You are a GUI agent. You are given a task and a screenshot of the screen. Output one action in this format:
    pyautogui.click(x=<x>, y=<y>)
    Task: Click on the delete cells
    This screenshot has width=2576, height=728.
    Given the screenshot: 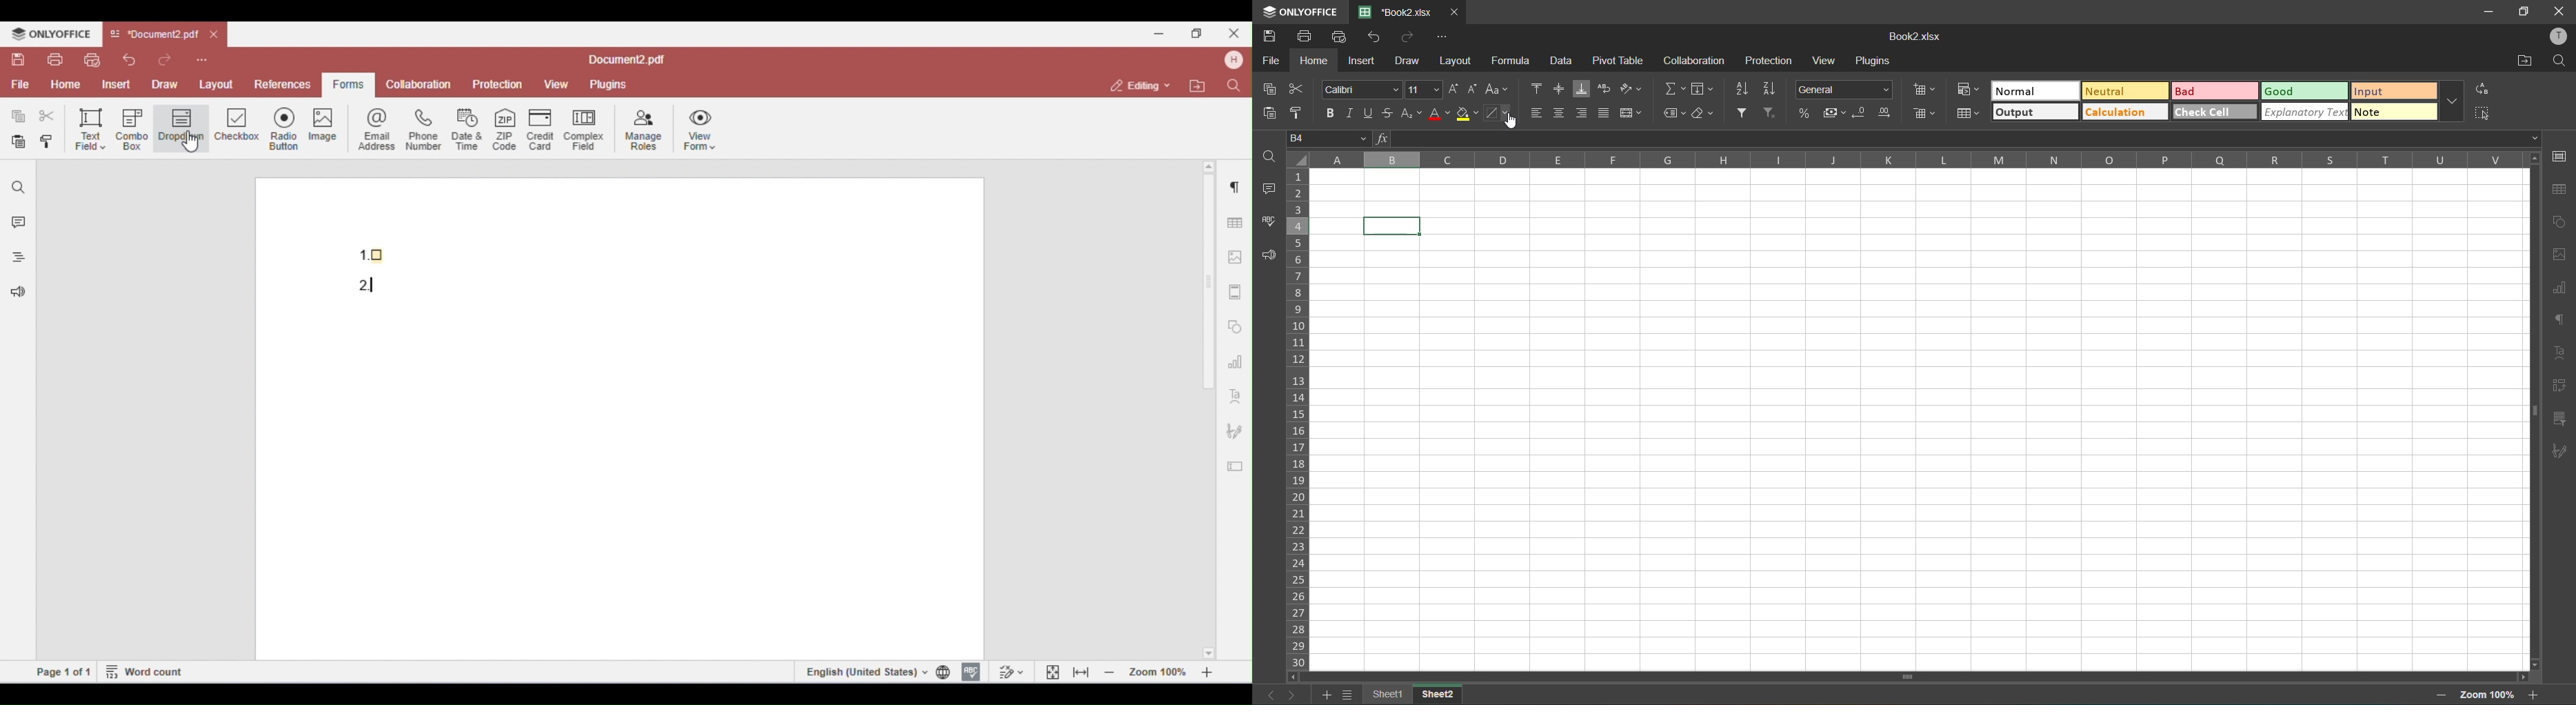 What is the action you would take?
    pyautogui.click(x=1924, y=115)
    